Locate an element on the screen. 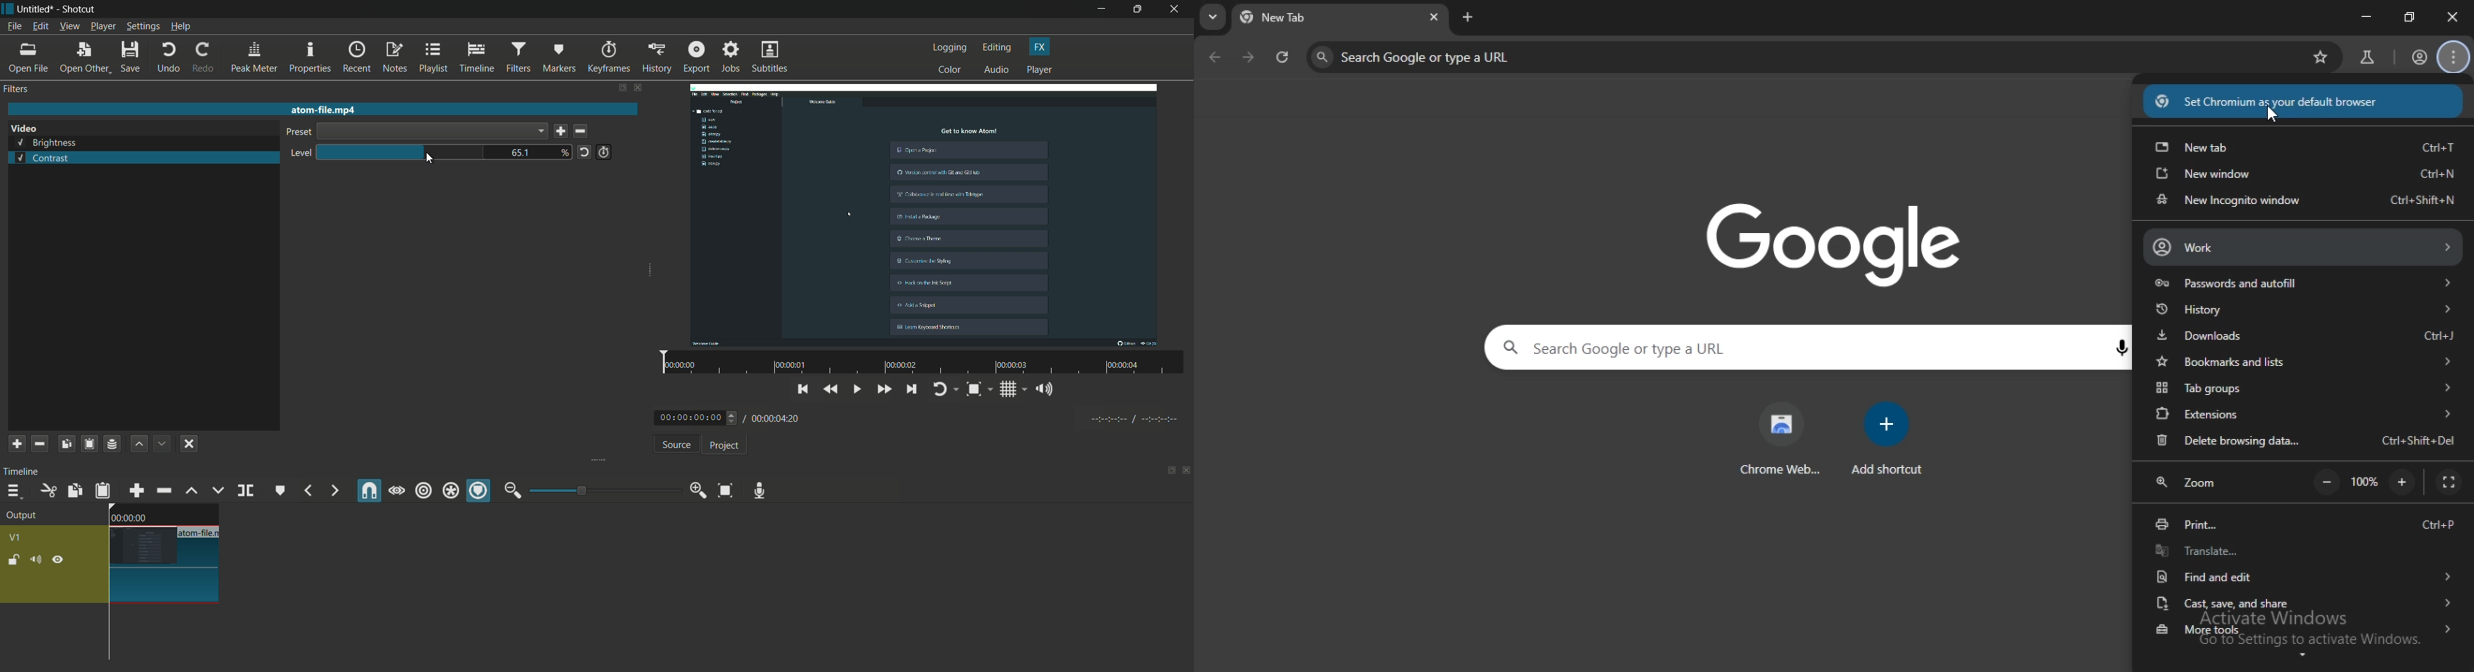 The image size is (2492, 672). close filter pane is located at coordinates (640, 89).